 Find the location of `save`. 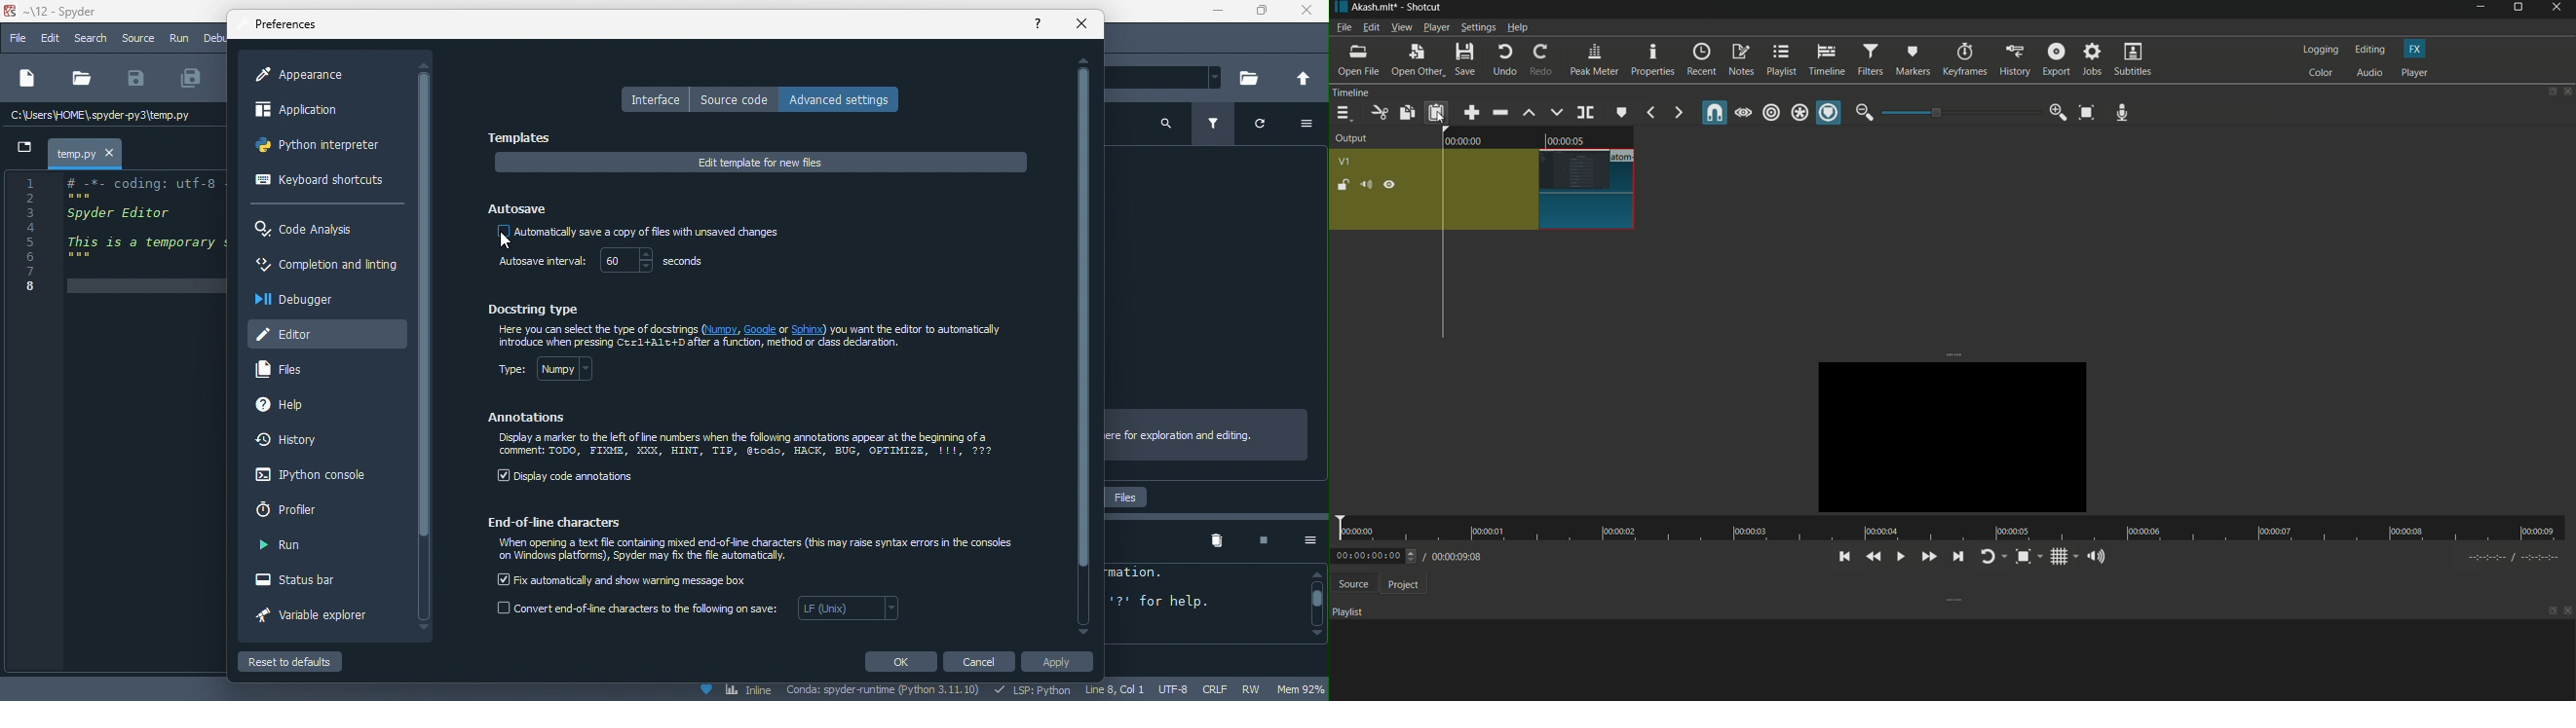

save is located at coordinates (1464, 60).